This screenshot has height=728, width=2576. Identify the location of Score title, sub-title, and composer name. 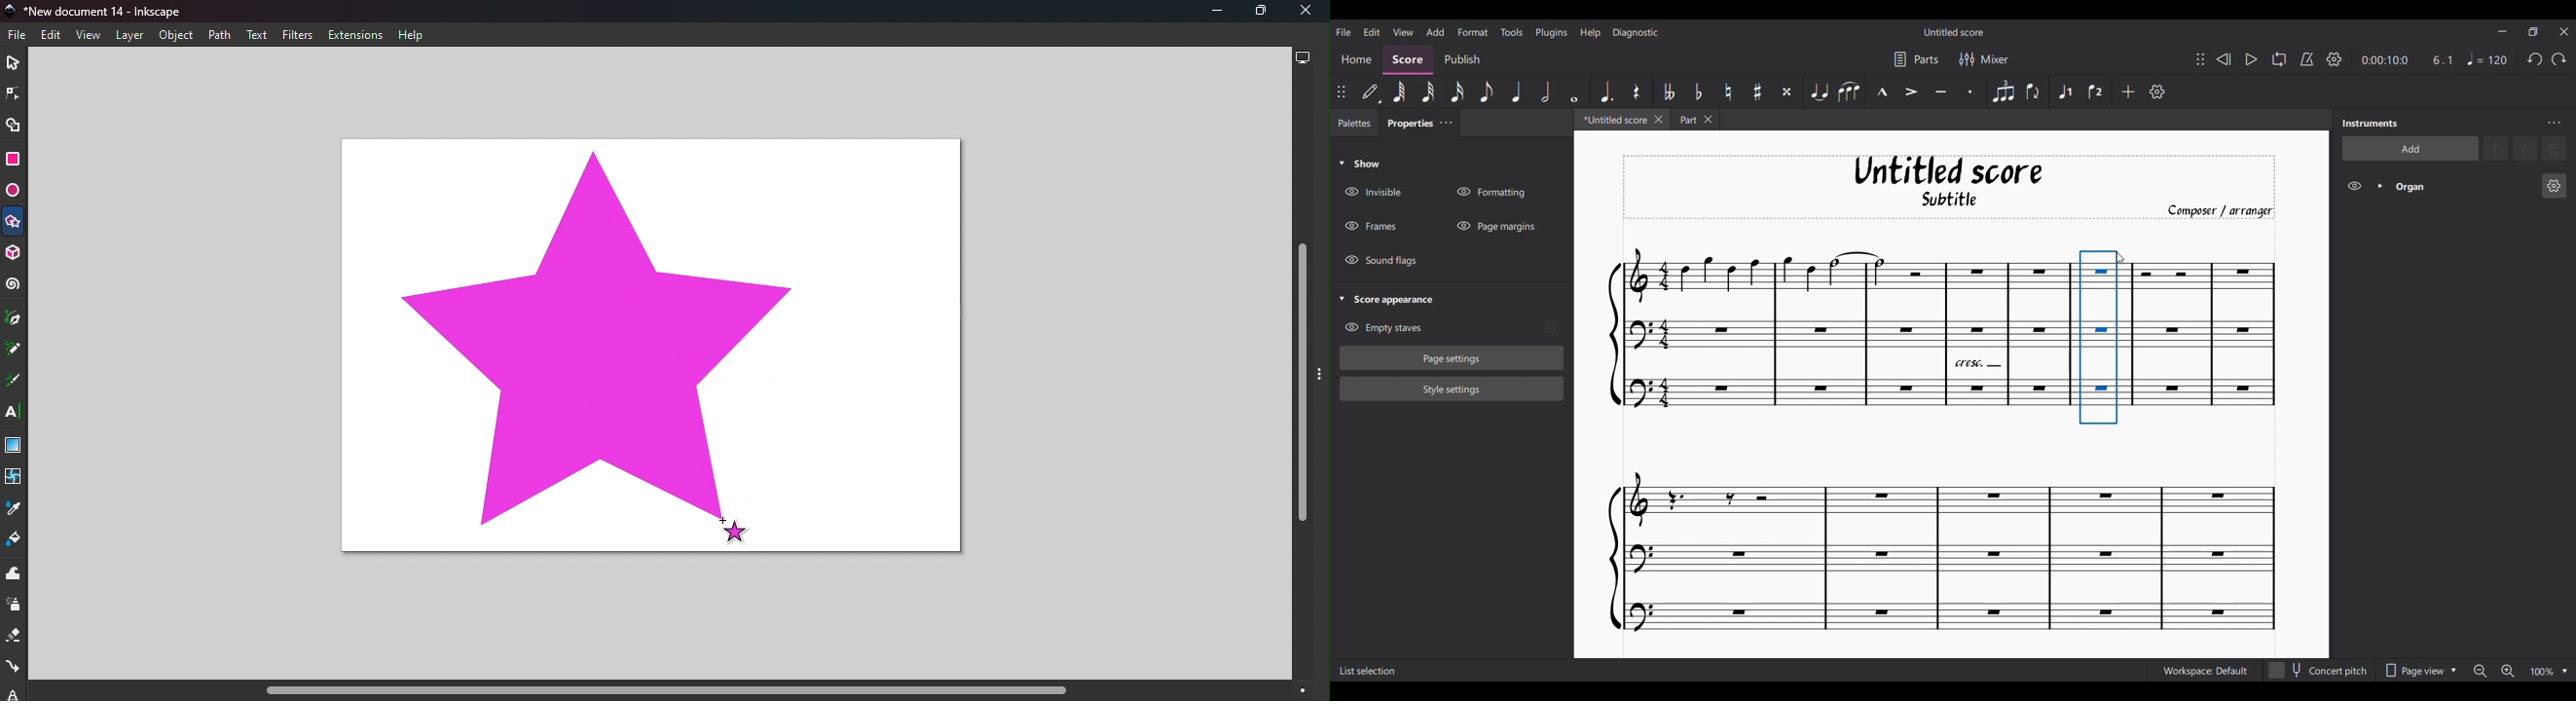
(1949, 188).